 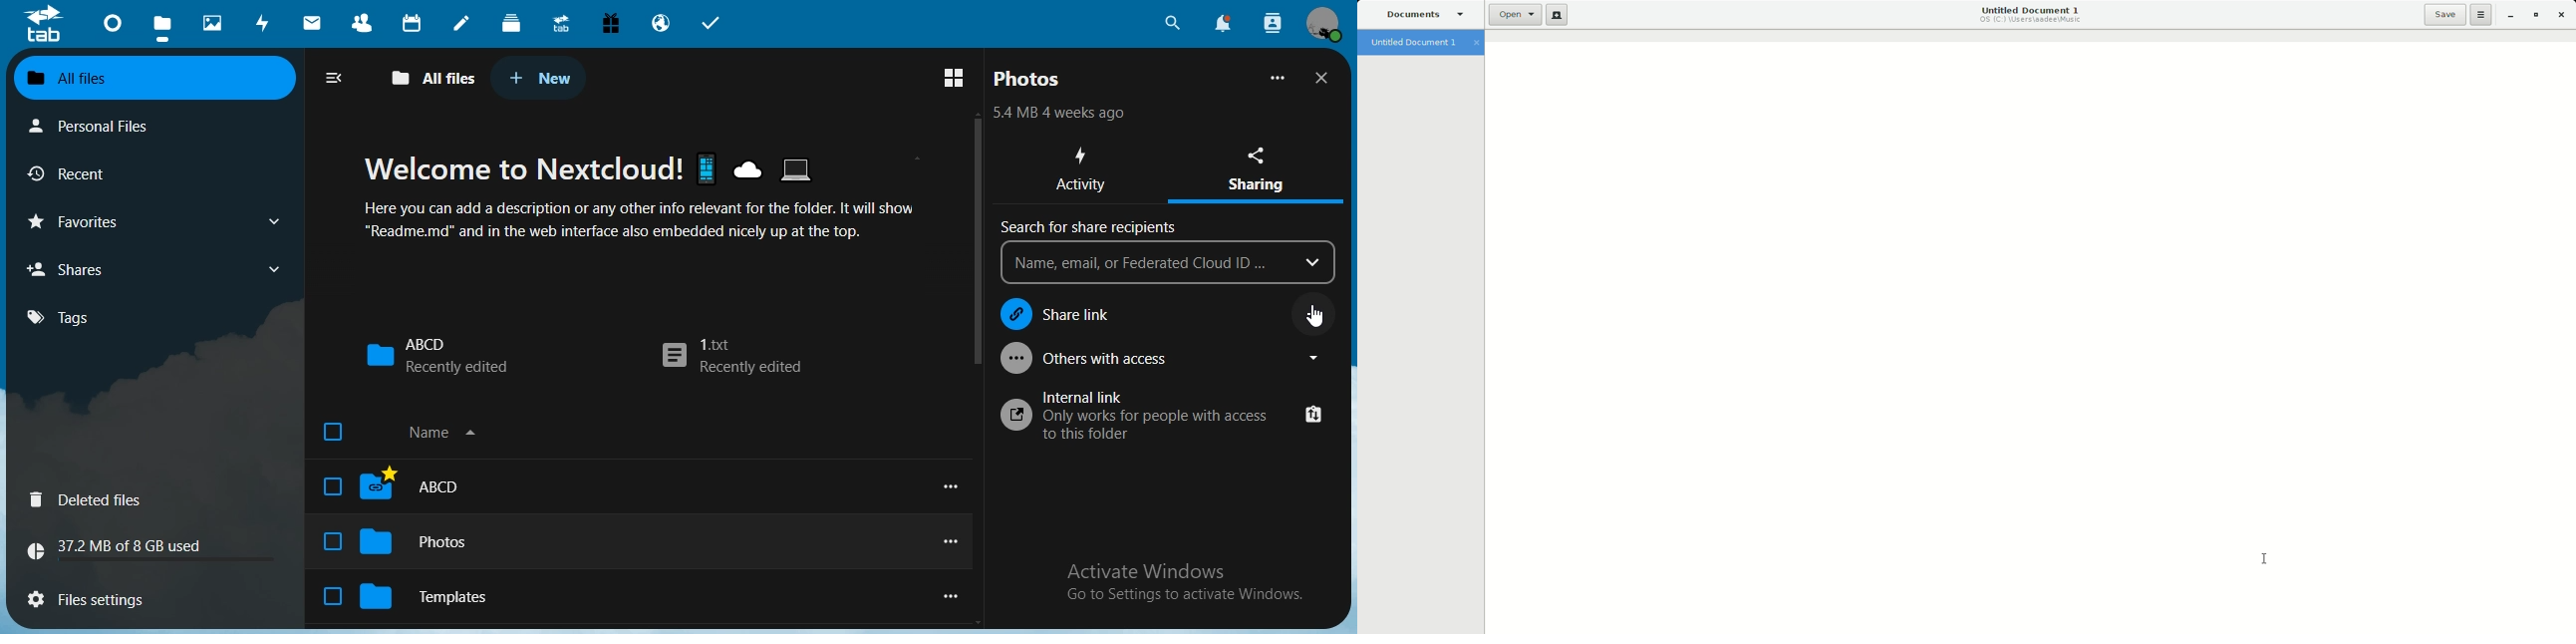 I want to click on photos, so click(x=1029, y=79).